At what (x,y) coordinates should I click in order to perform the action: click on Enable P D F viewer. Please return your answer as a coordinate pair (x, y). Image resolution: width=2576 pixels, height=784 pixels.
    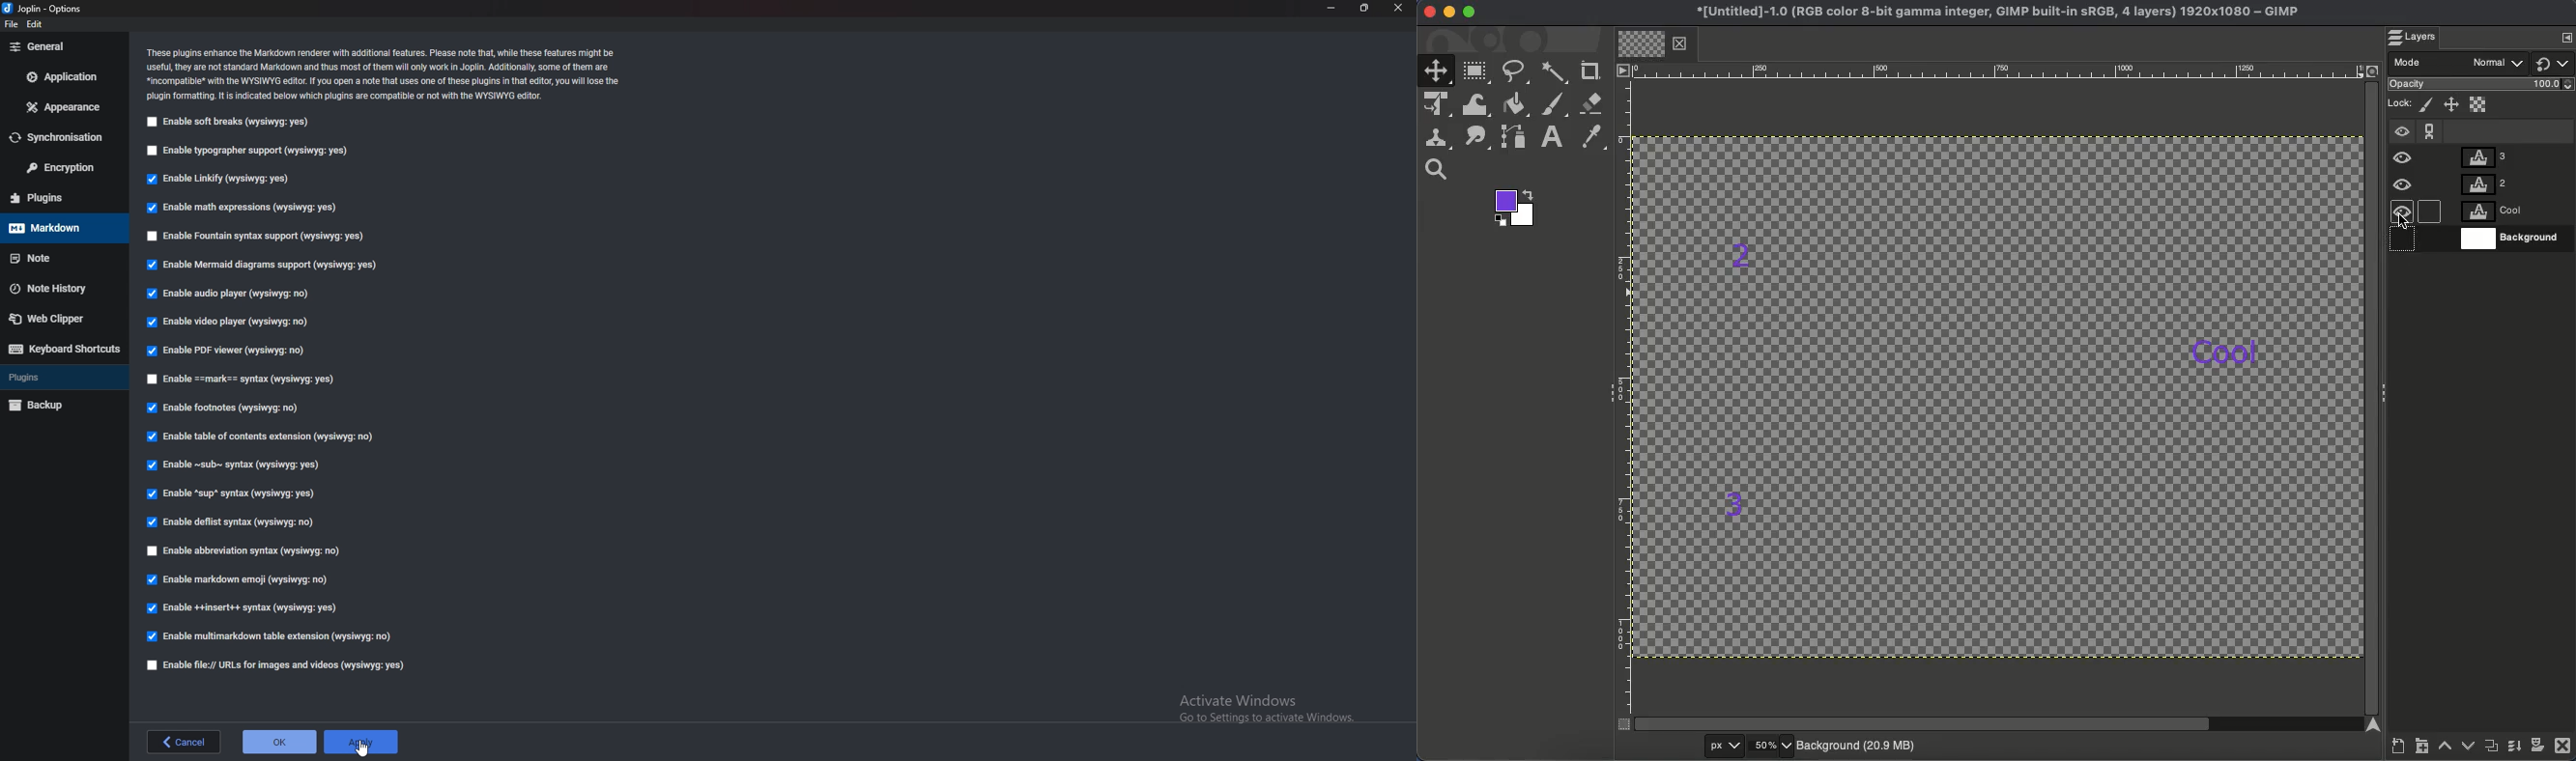
    Looking at the image, I should click on (228, 350).